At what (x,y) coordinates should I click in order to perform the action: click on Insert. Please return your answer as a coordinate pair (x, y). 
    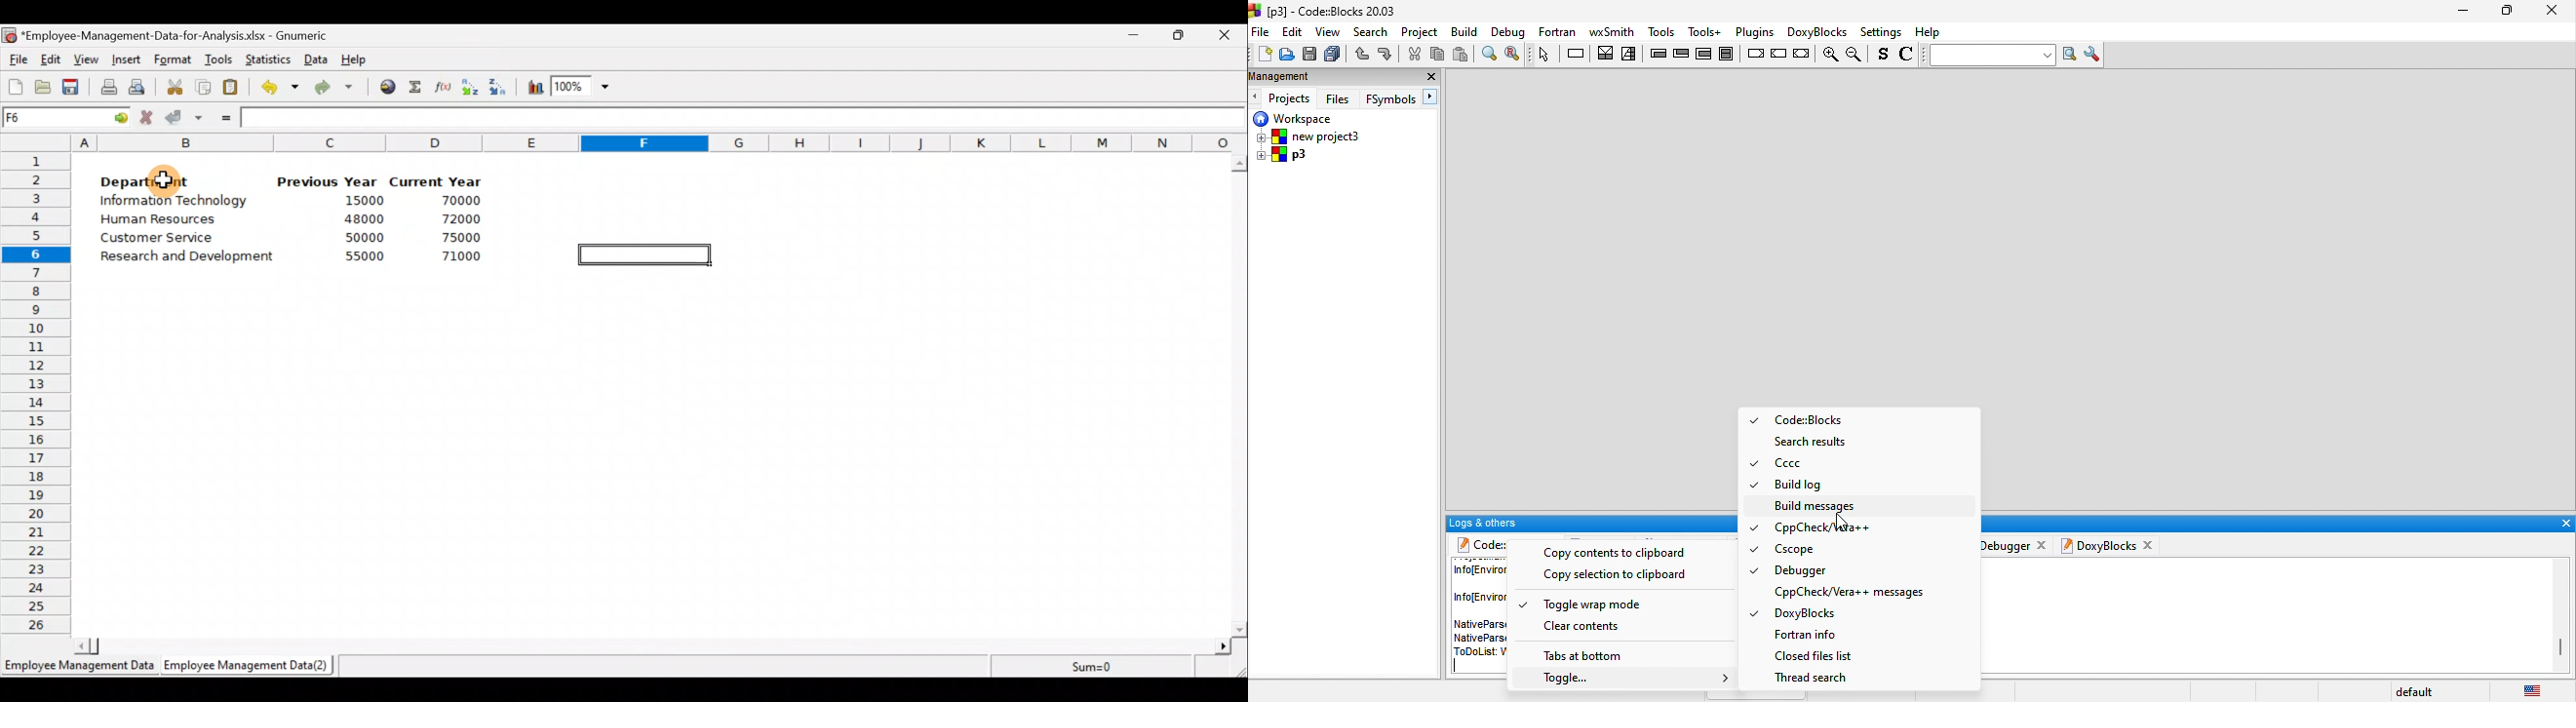
    Looking at the image, I should click on (125, 60).